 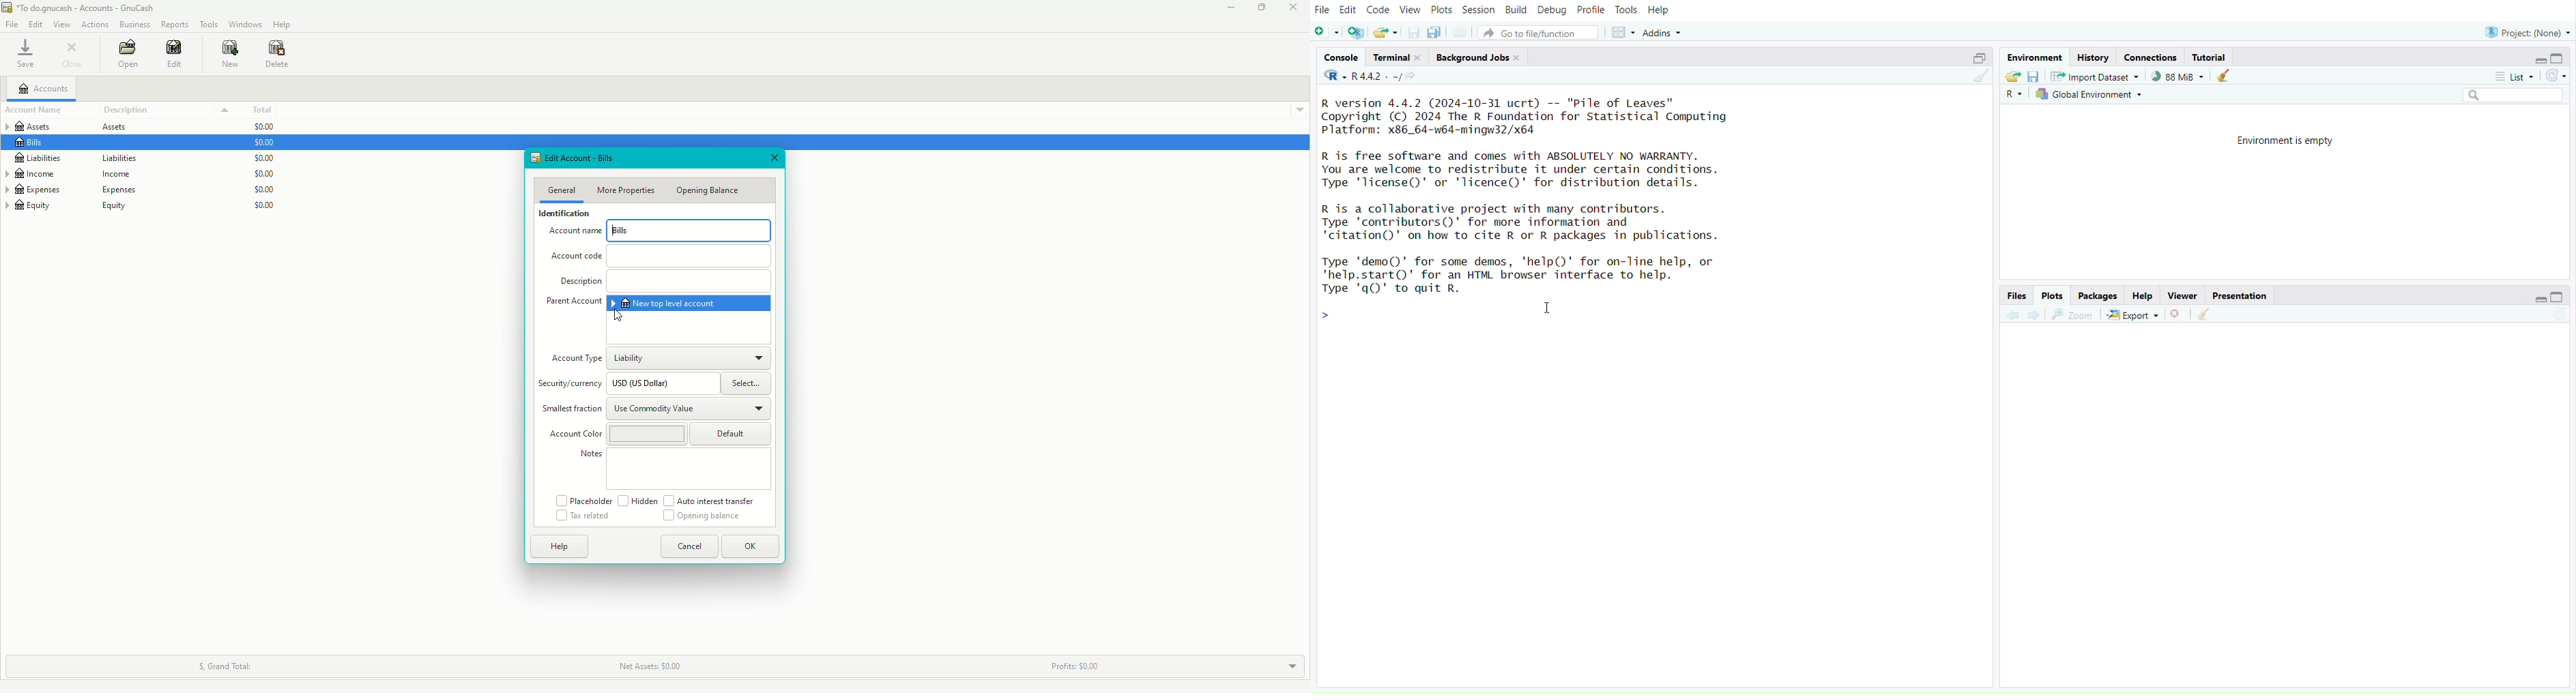 I want to click on Clear console (Ctrl +L), so click(x=2209, y=313).